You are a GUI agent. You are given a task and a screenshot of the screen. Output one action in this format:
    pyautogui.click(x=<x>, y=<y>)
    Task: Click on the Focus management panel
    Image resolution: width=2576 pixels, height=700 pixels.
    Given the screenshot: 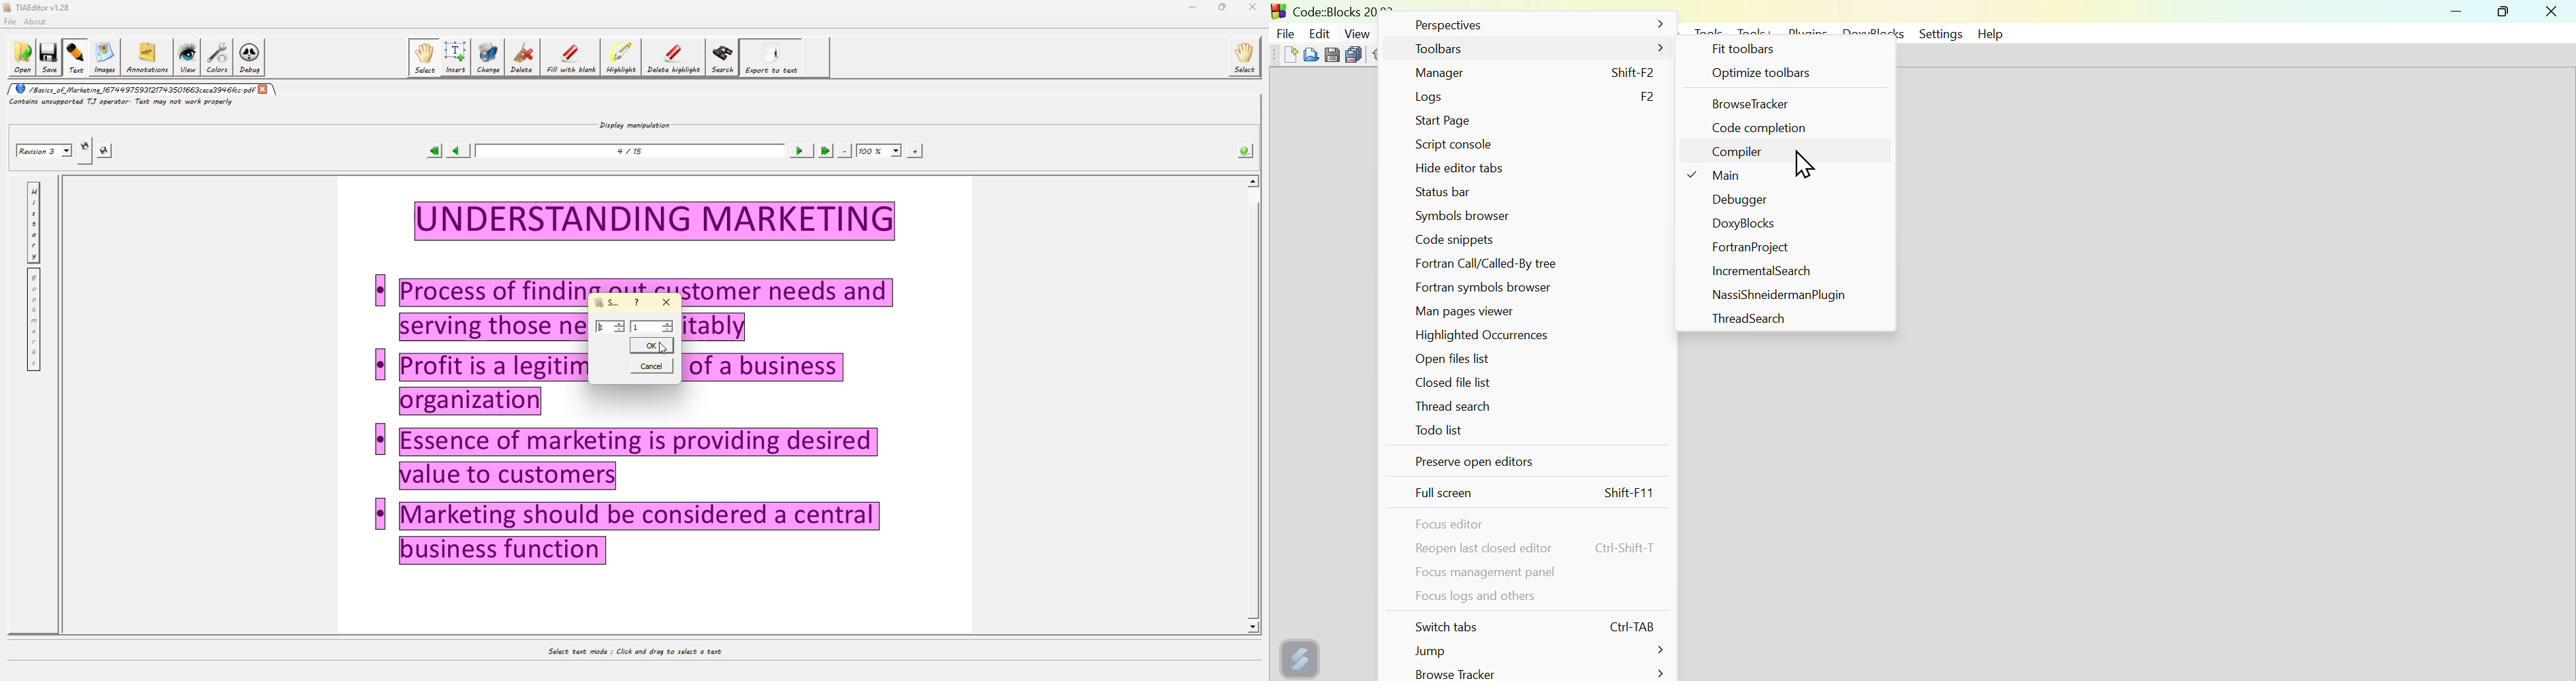 What is the action you would take?
    pyautogui.click(x=1485, y=573)
    